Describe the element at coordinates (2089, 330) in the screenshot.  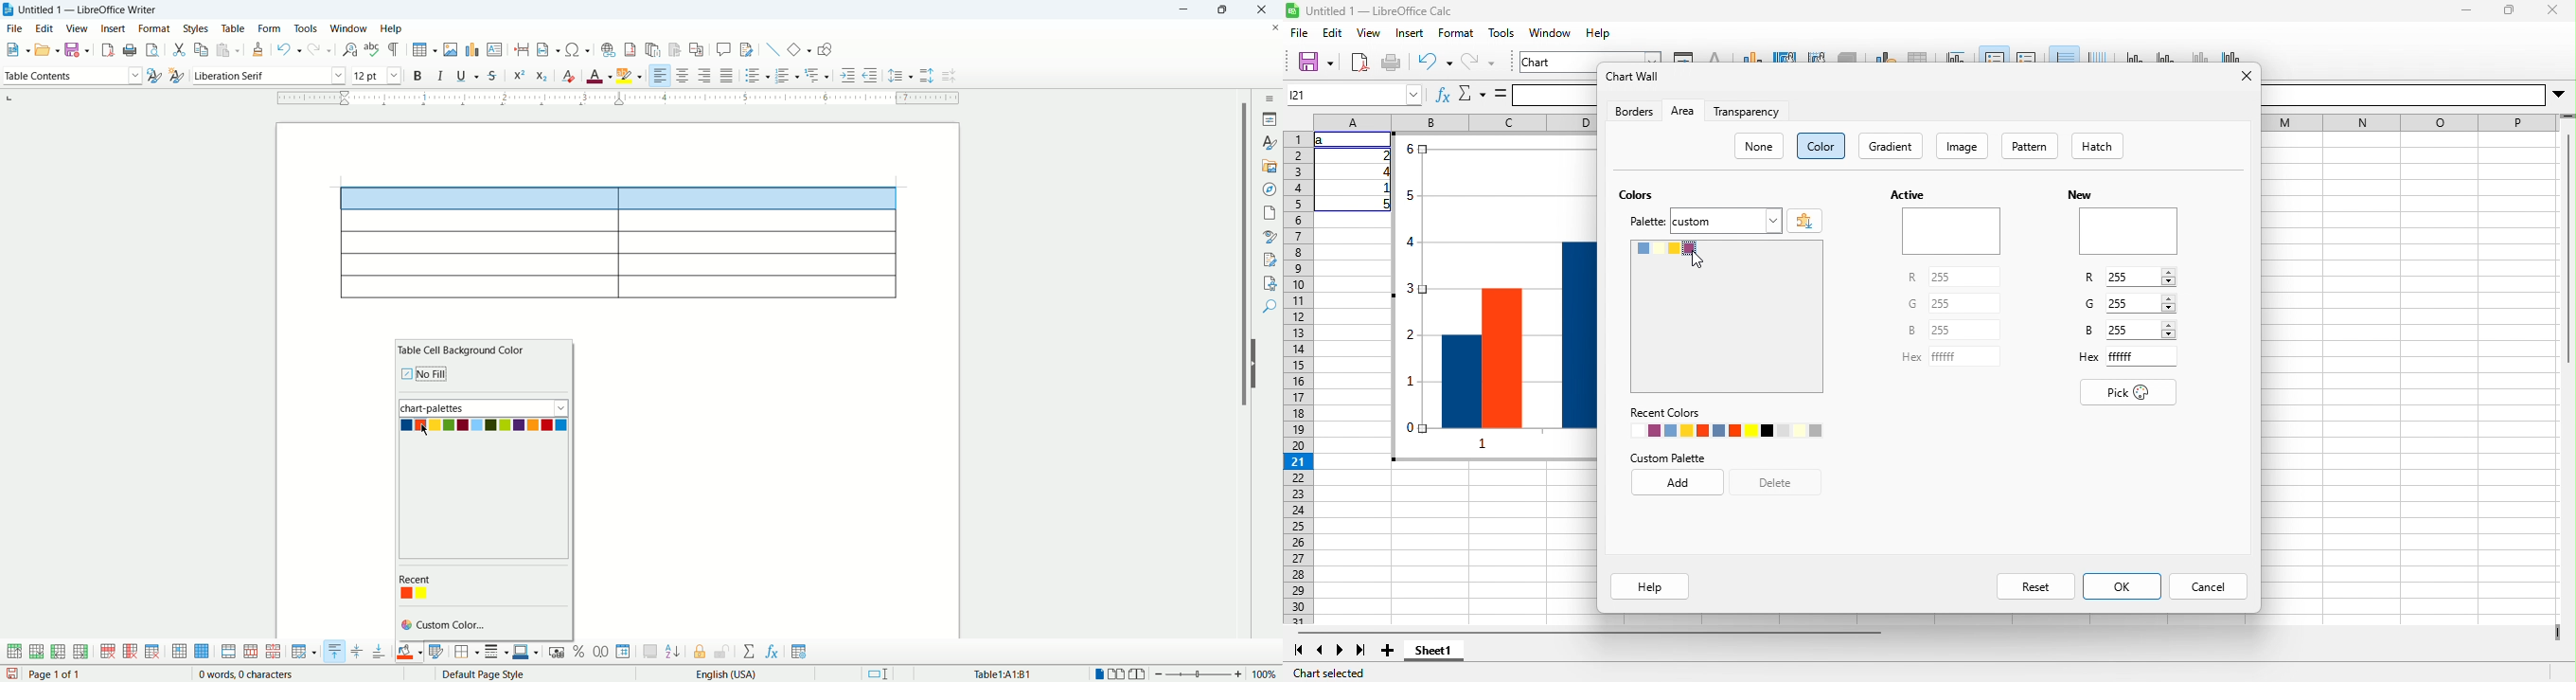
I see `B` at that location.